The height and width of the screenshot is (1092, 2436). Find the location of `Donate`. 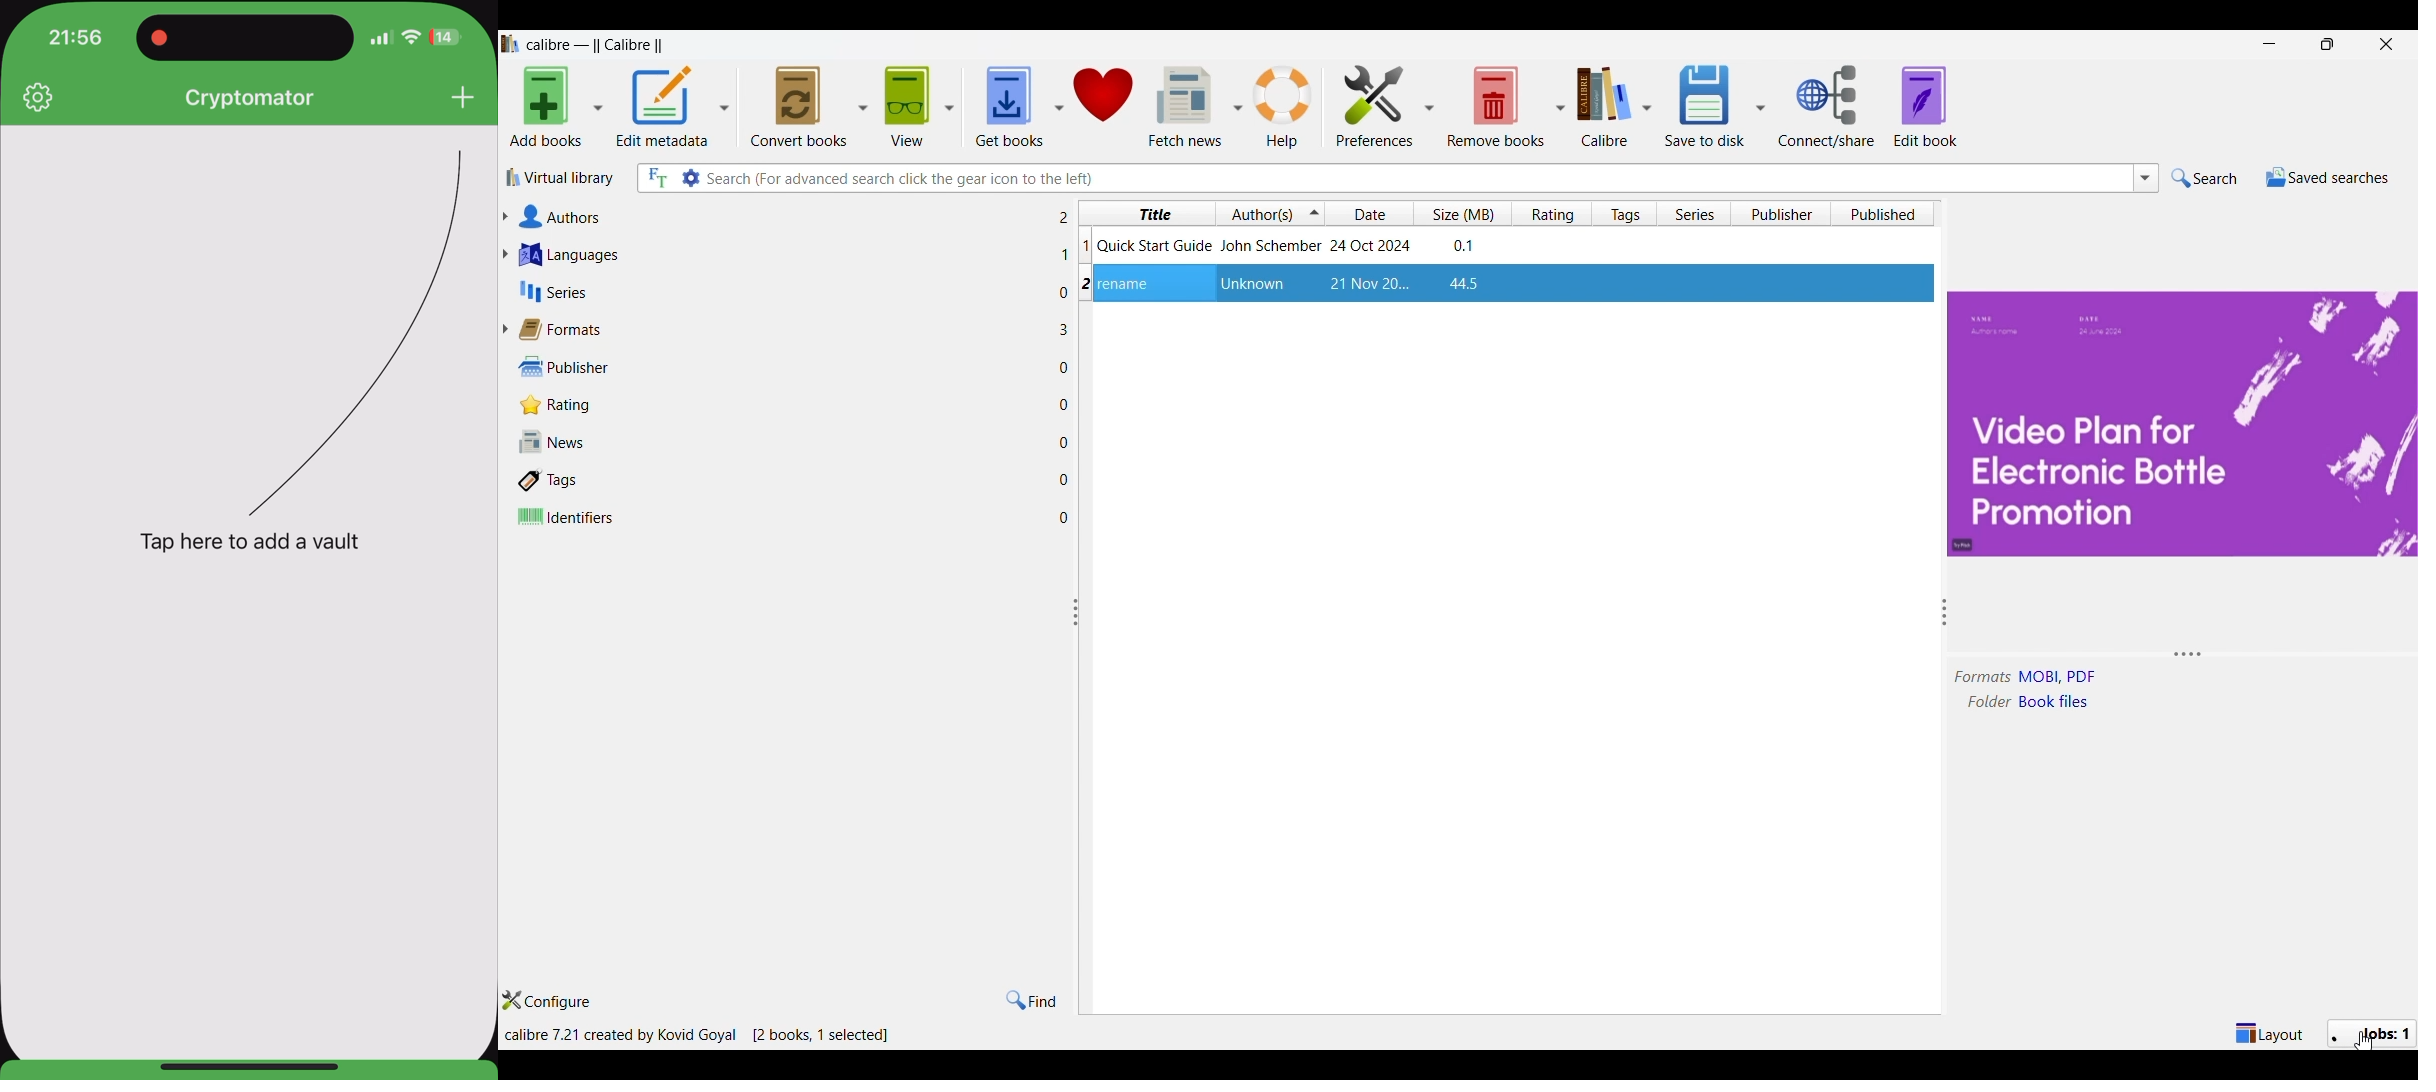

Donate is located at coordinates (1103, 106).